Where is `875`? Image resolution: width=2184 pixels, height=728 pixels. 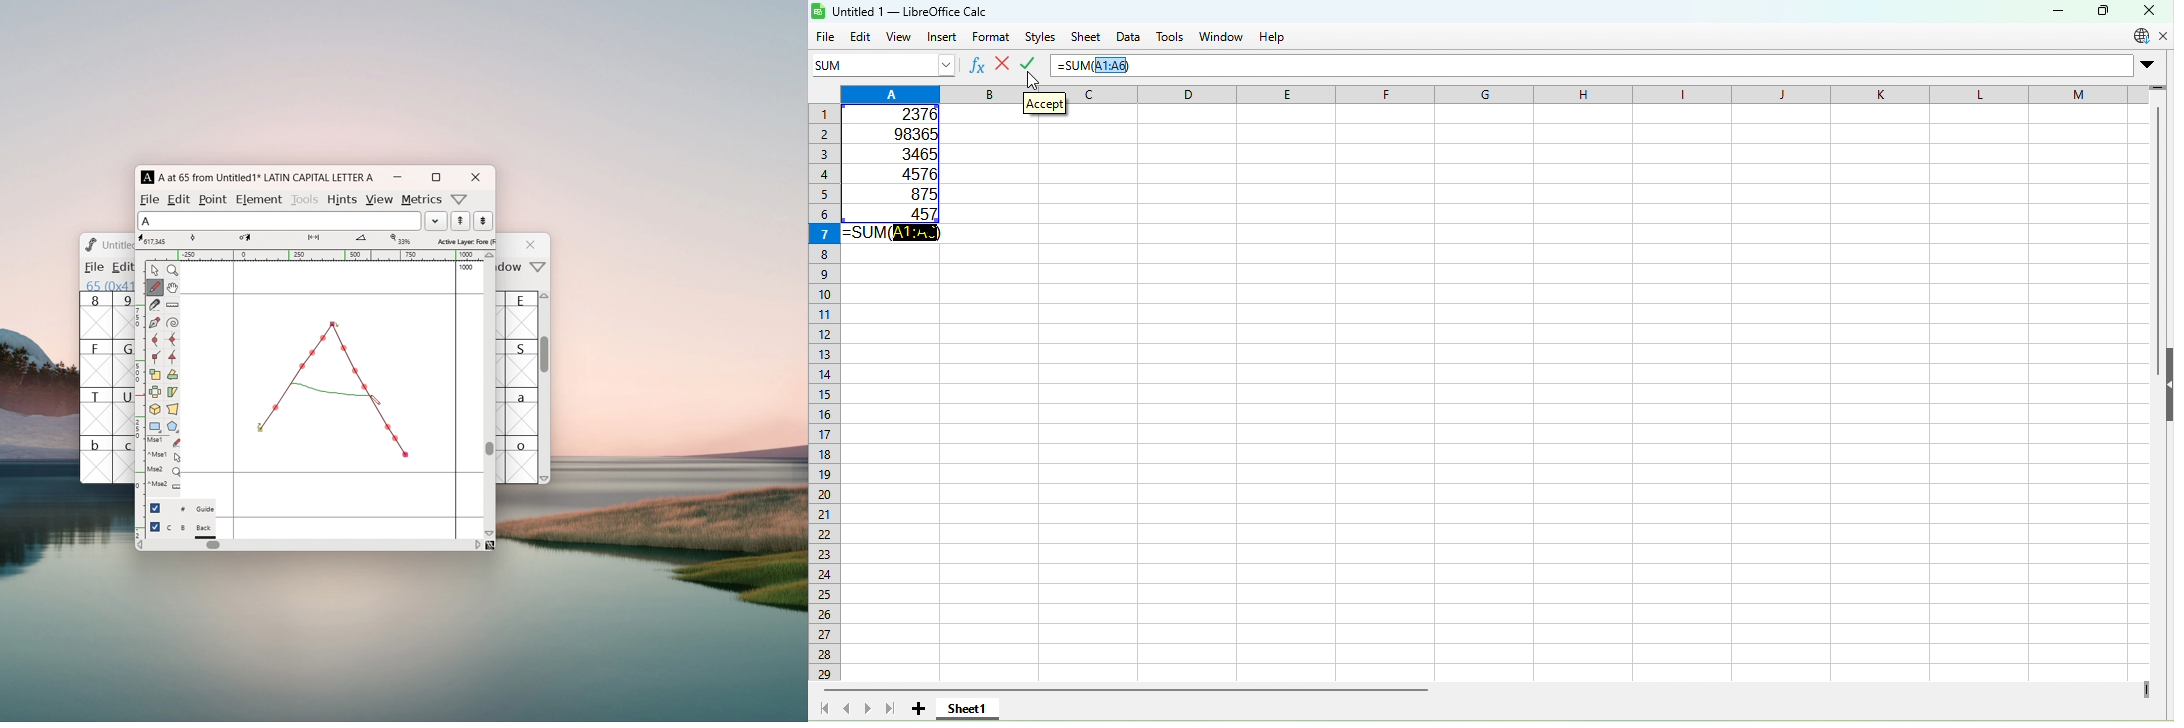 875 is located at coordinates (910, 192).